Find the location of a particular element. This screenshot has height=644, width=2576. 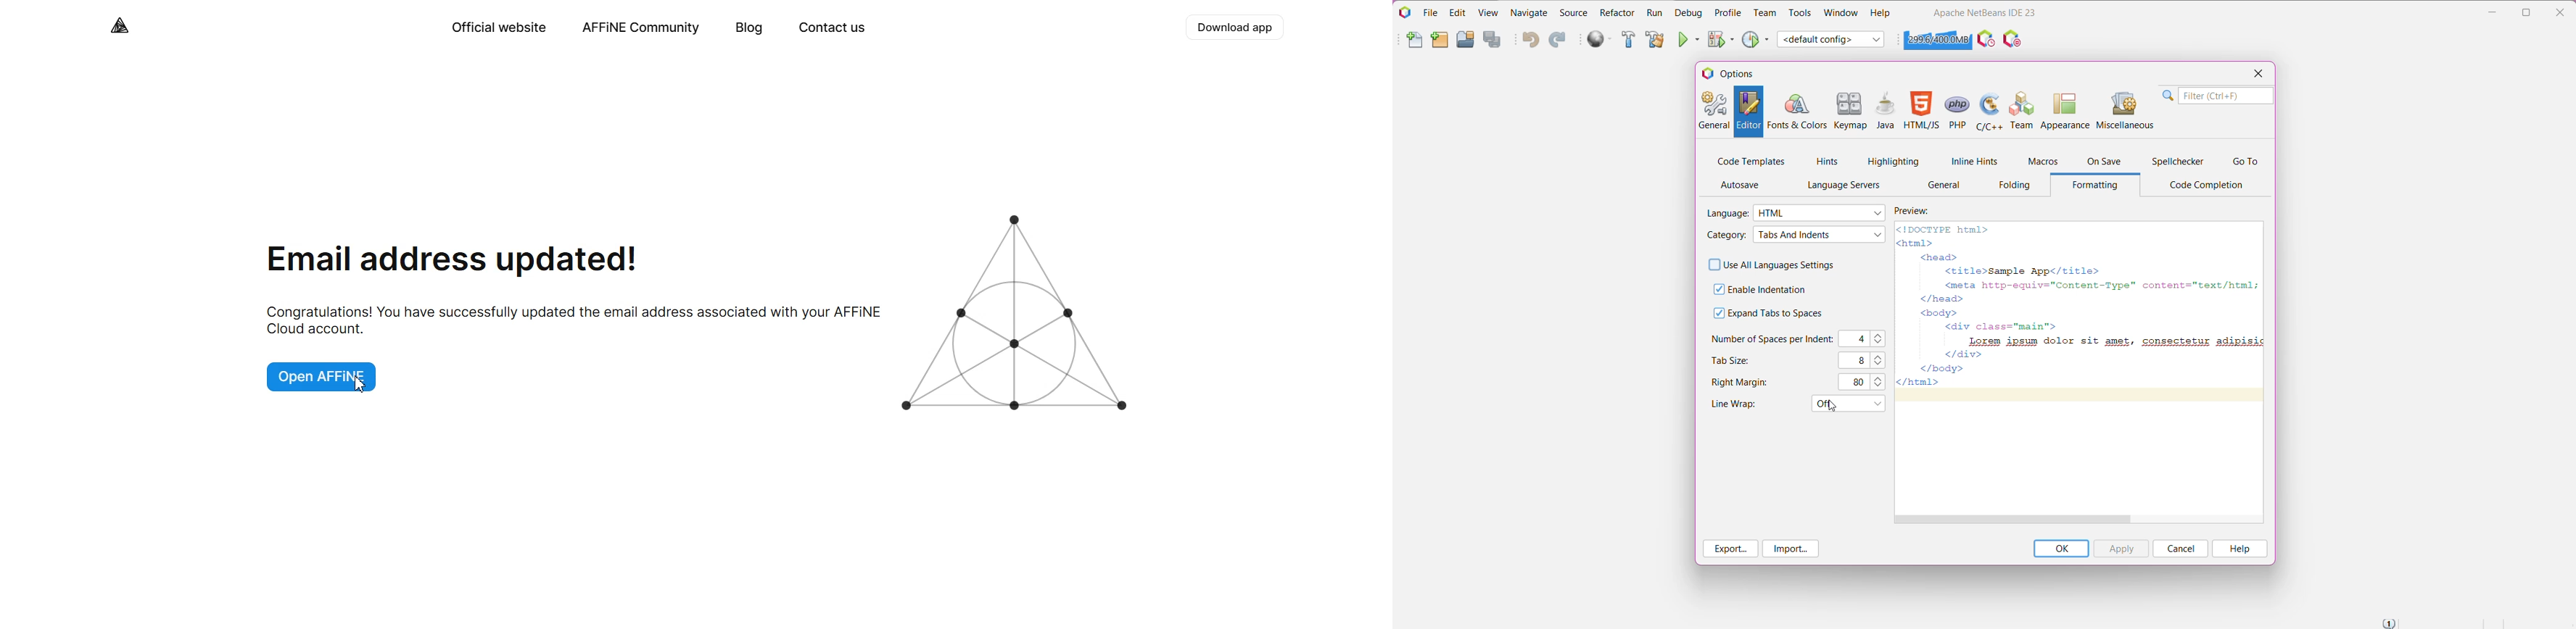

email address is located at coordinates (453, 259).